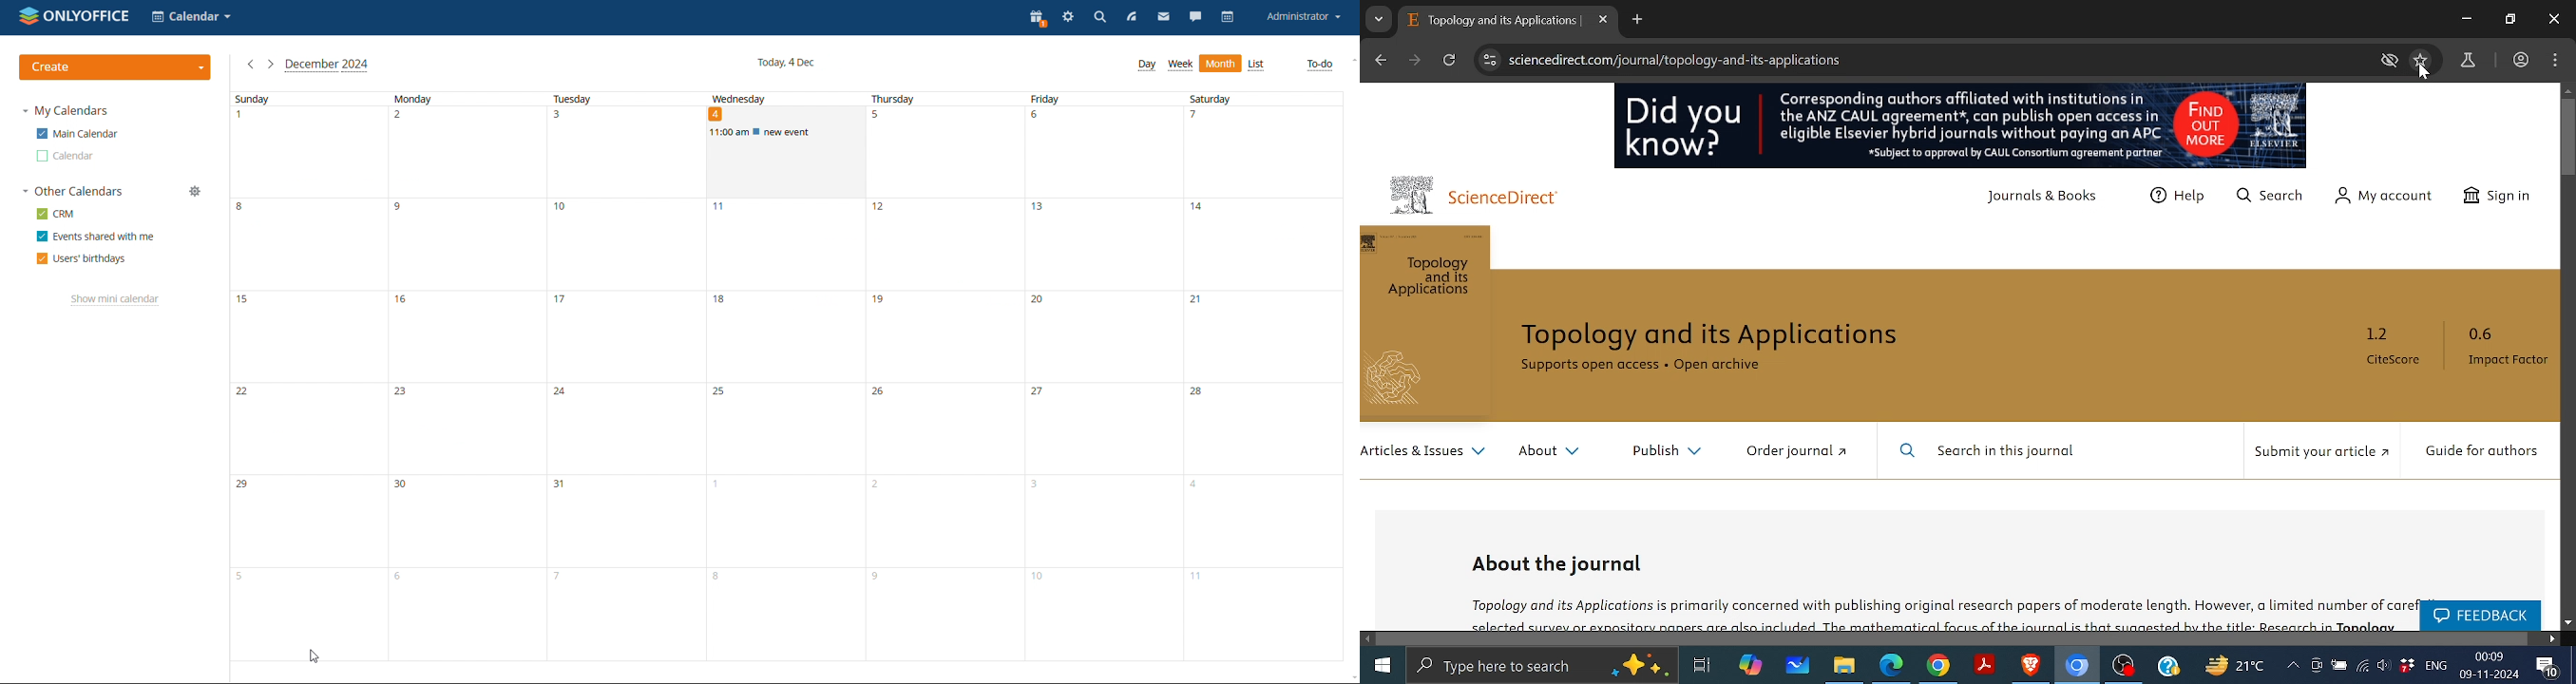  What do you see at coordinates (1037, 18) in the screenshot?
I see `present` at bounding box center [1037, 18].